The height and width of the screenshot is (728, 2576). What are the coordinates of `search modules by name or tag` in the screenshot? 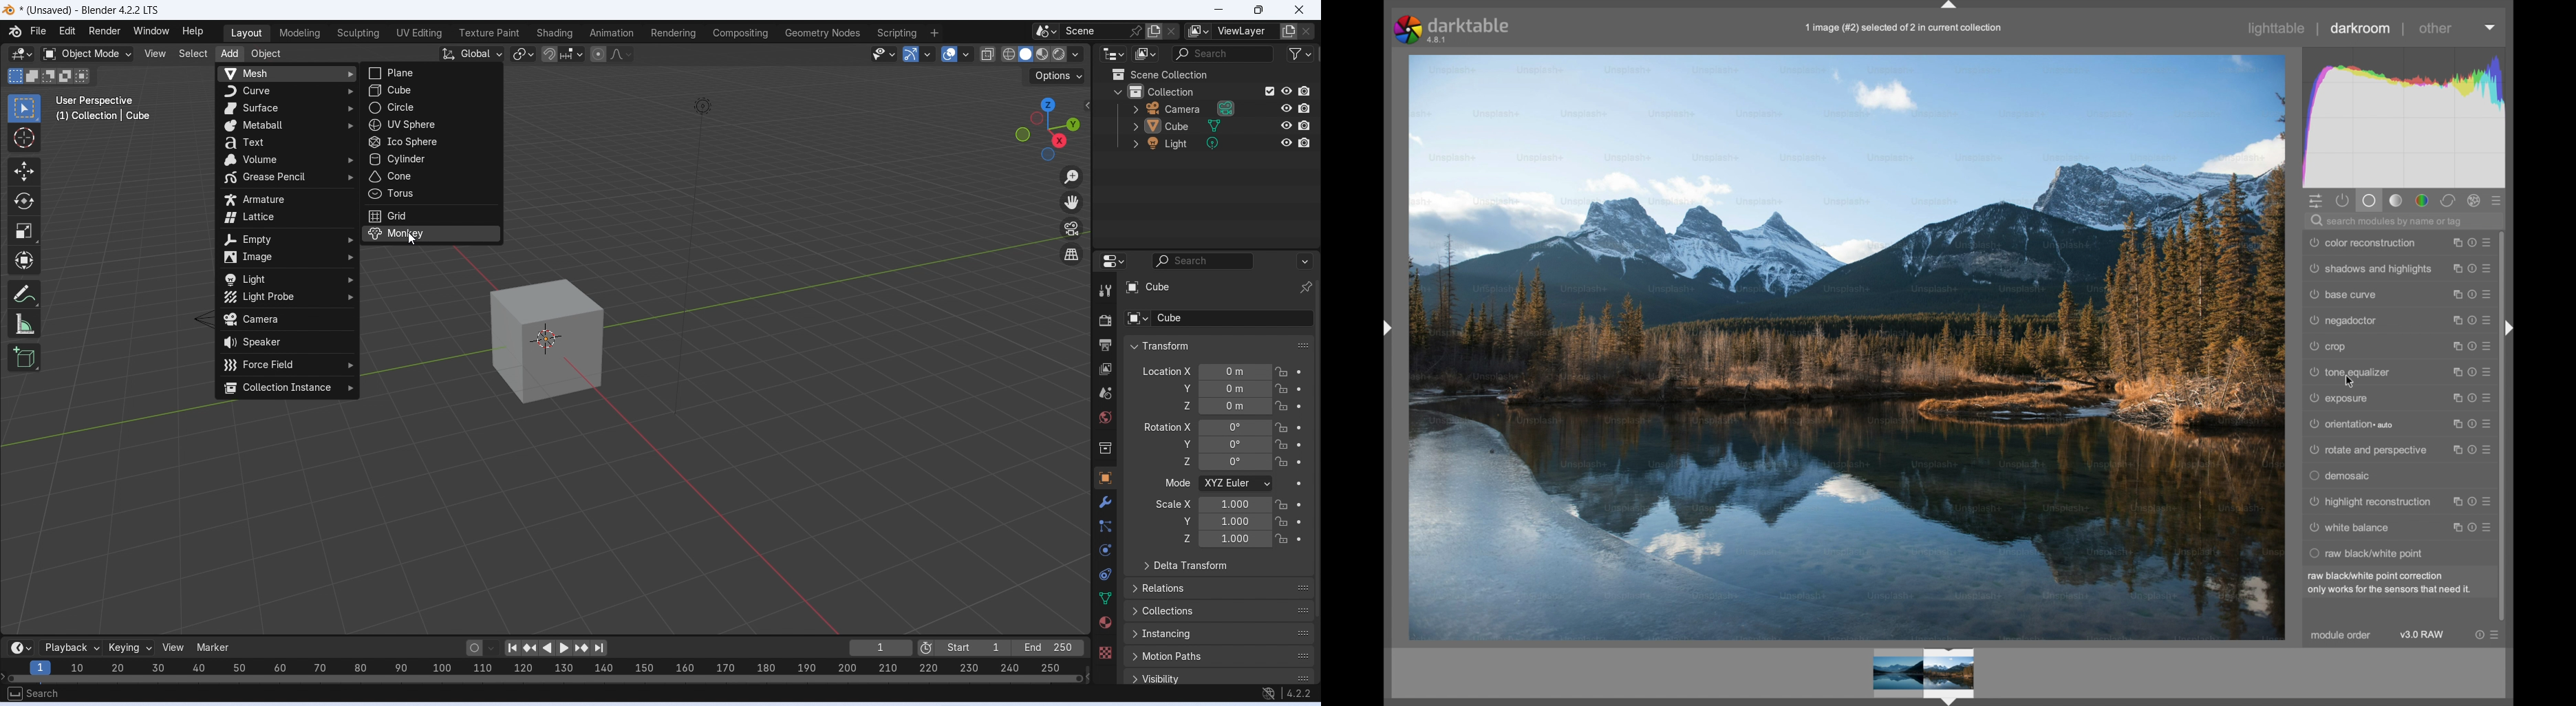 It's located at (2388, 222).